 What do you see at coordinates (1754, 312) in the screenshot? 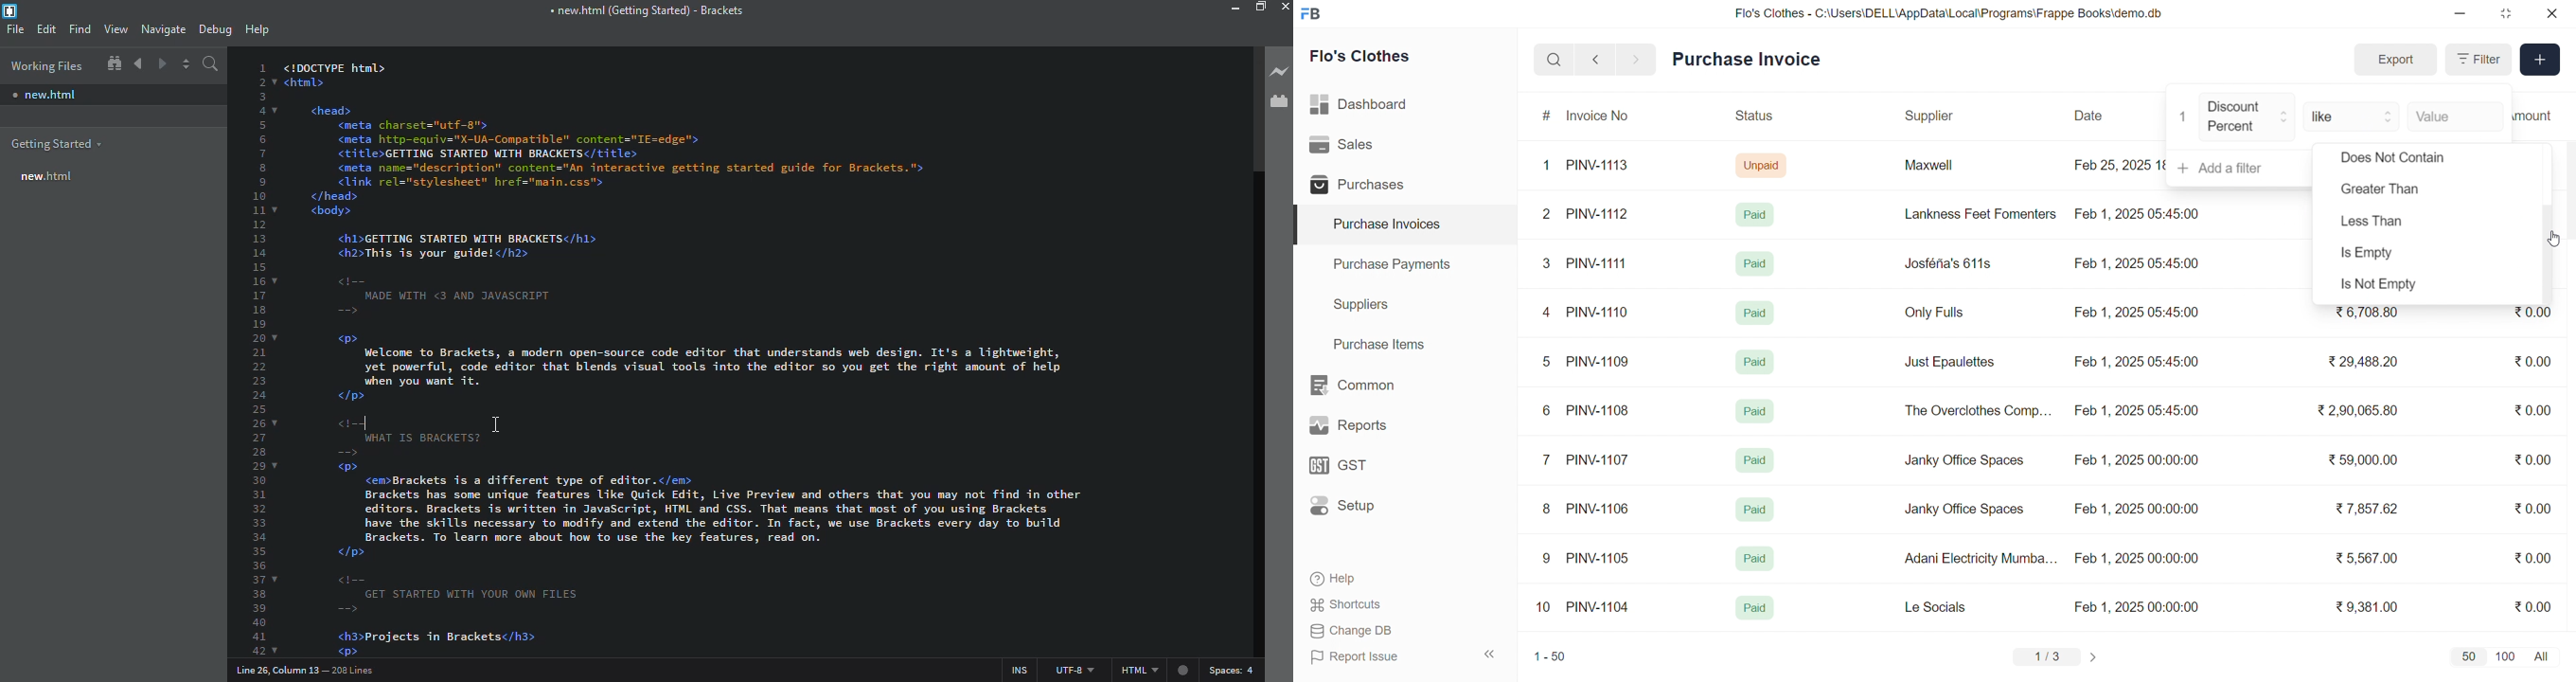
I see `Paid` at bounding box center [1754, 312].